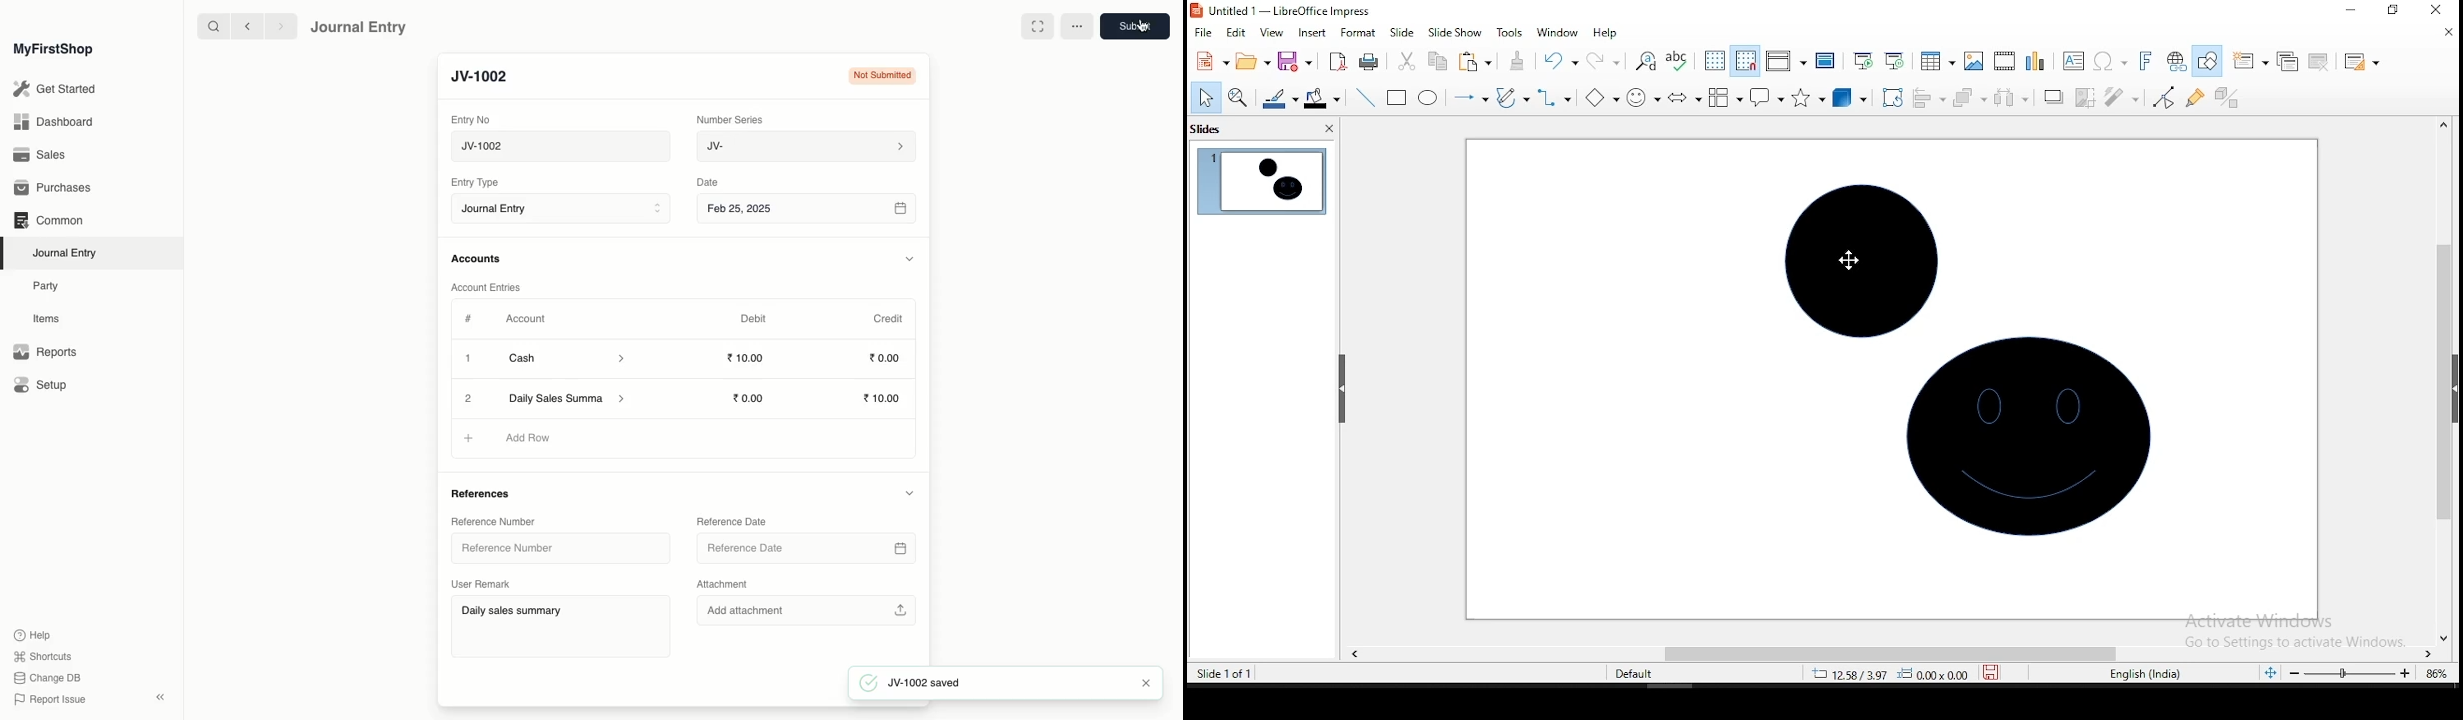 The width and height of the screenshot is (2464, 728). I want to click on Daily sales summary, so click(563, 628).